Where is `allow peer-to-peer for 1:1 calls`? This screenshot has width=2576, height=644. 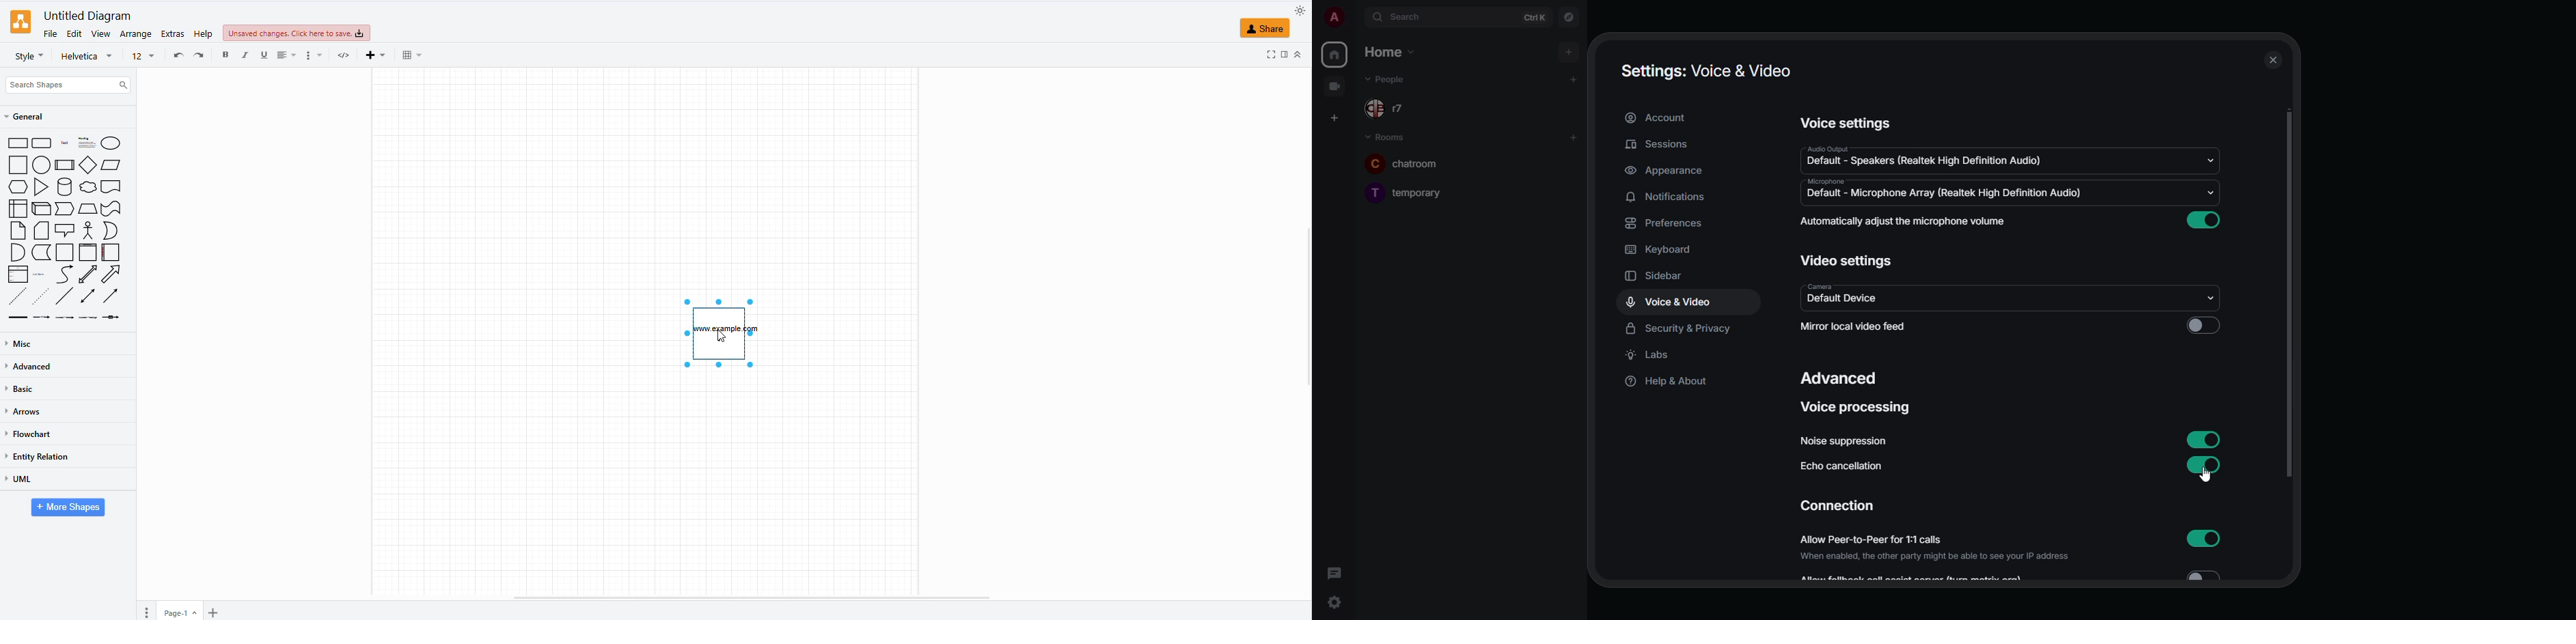 allow peer-to-peer for 1:1 calls is located at coordinates (1936, 547).